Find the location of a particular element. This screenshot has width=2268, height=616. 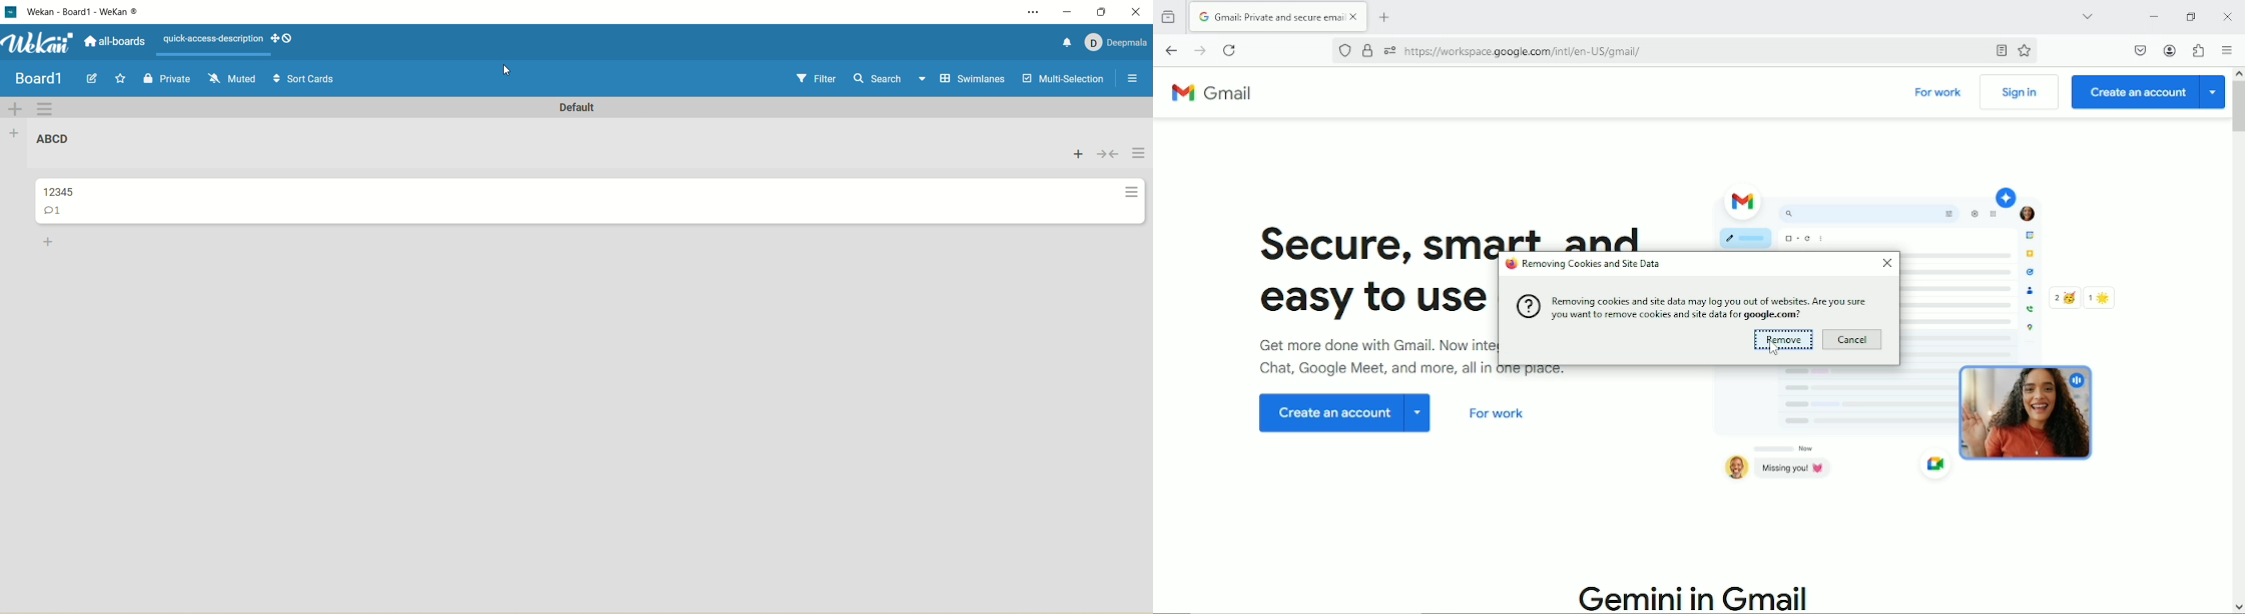

Vertical scrollbar is located at coordinates (2237, 107).